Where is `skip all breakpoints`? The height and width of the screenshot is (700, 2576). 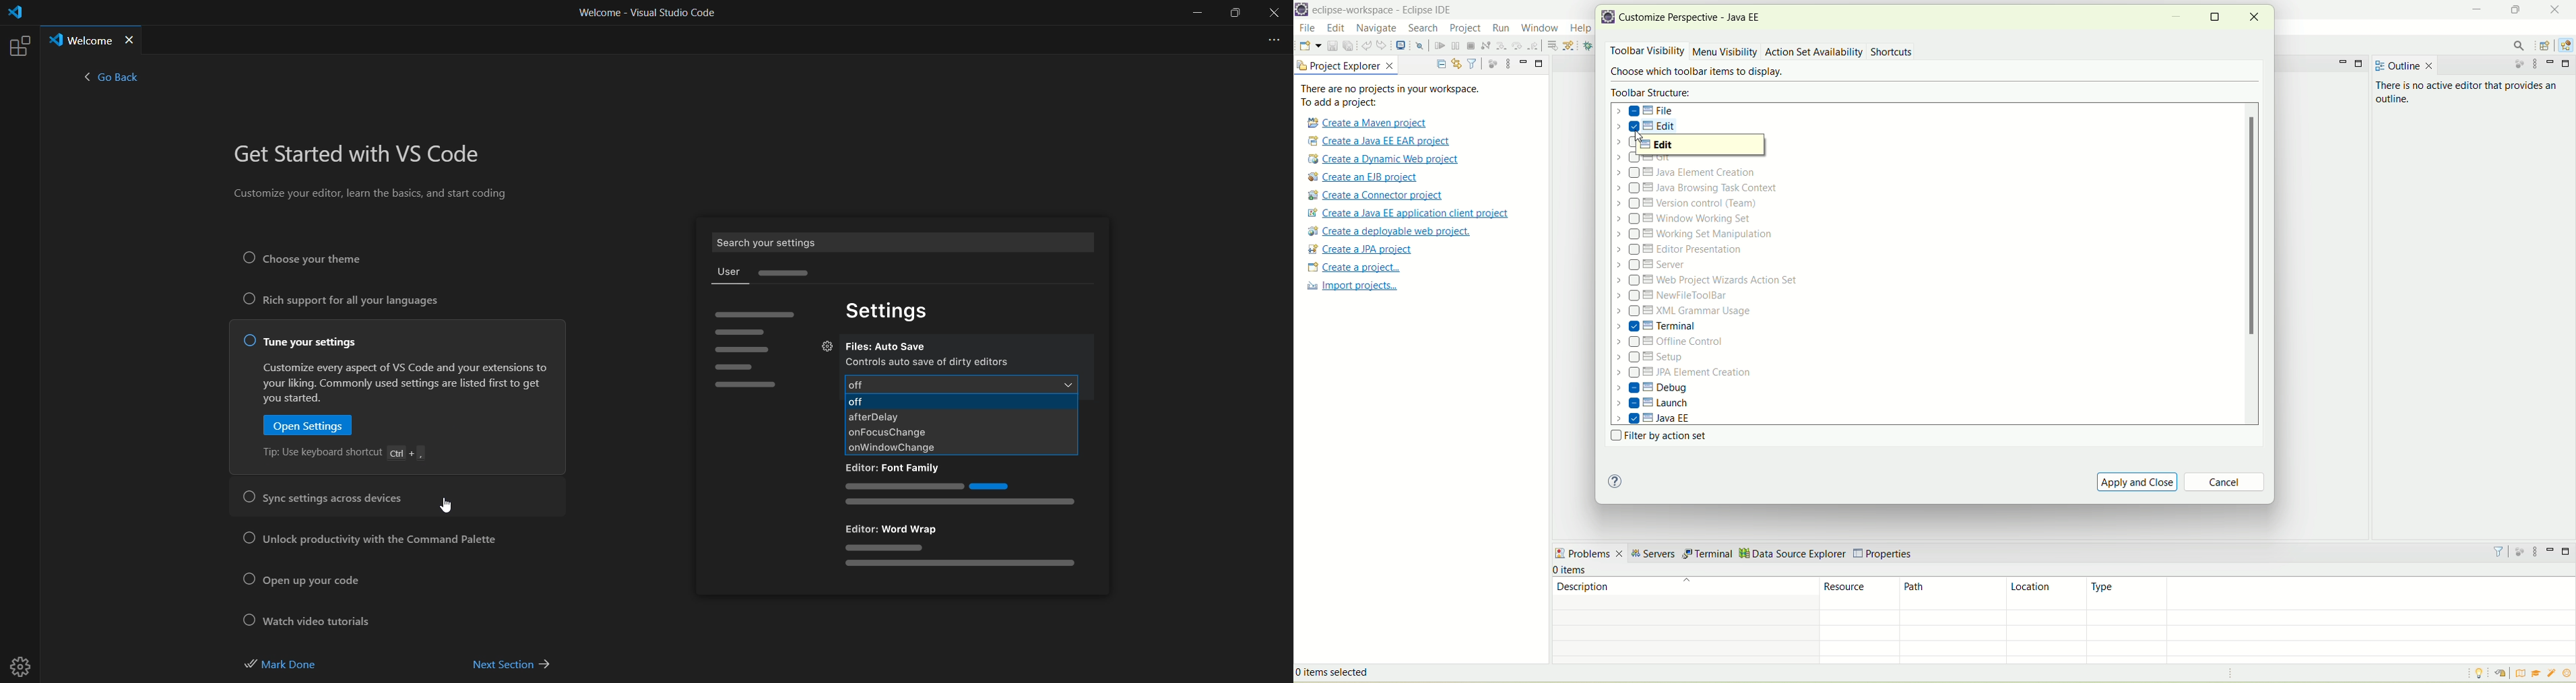 skip all breakpoints is located at coordinates (1419, 47).